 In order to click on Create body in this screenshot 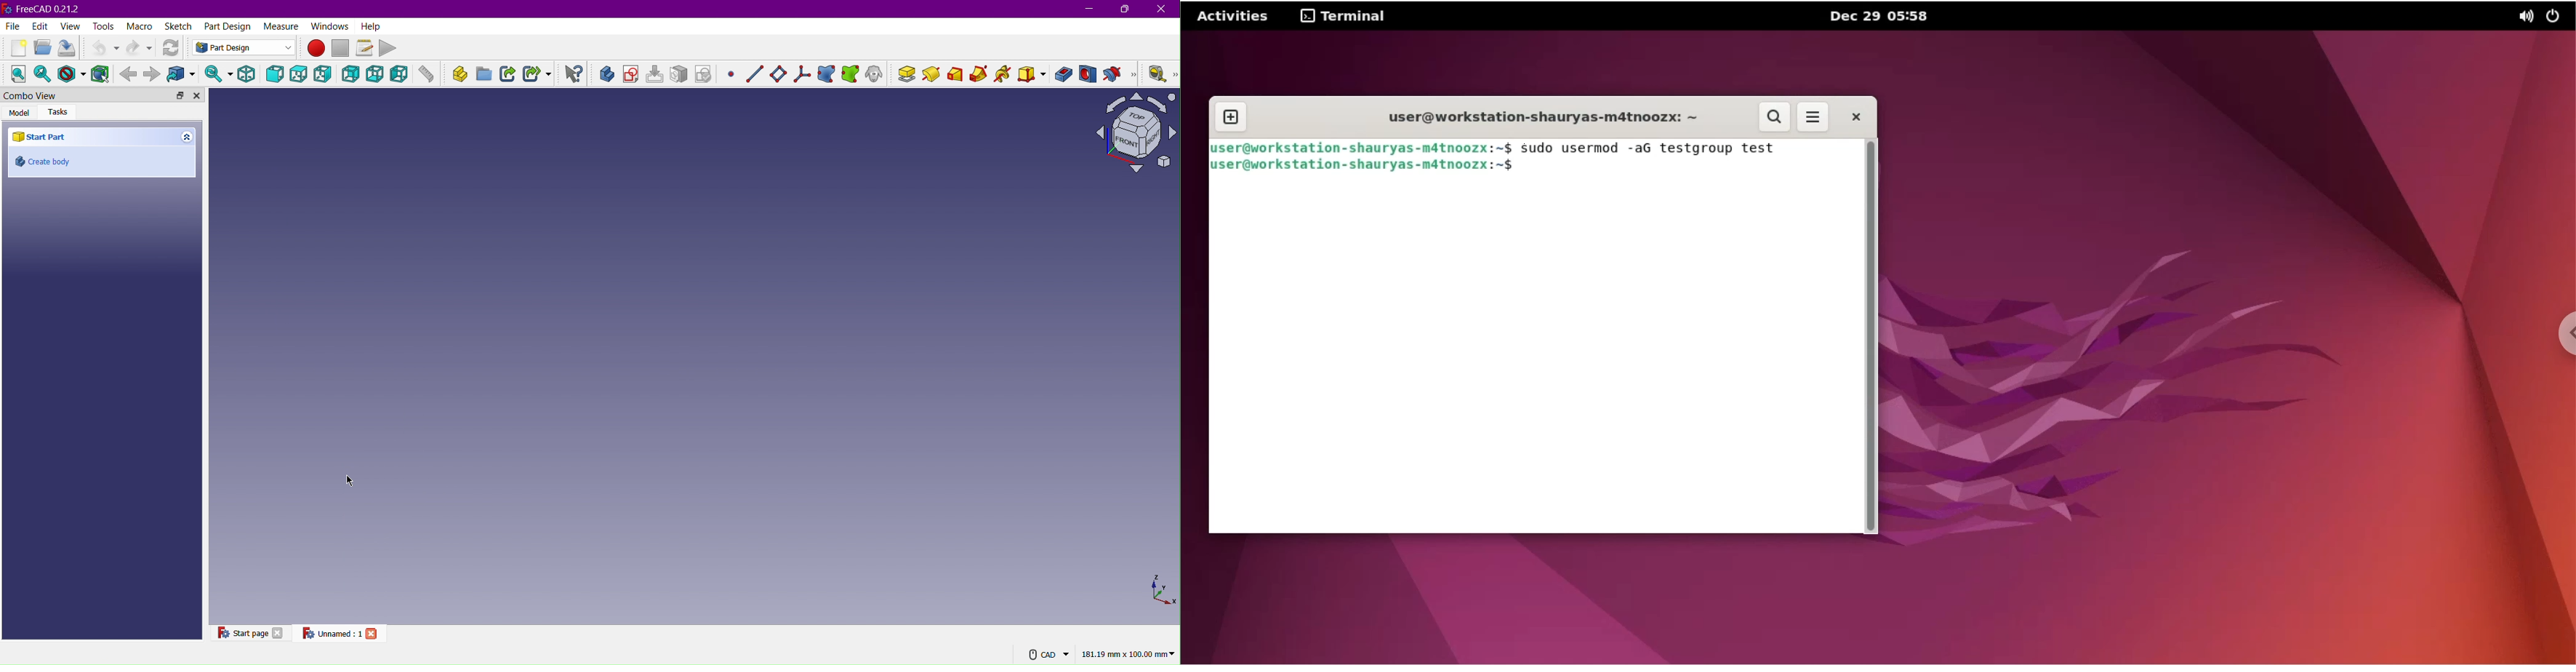, I will do `click(102, 163)`.